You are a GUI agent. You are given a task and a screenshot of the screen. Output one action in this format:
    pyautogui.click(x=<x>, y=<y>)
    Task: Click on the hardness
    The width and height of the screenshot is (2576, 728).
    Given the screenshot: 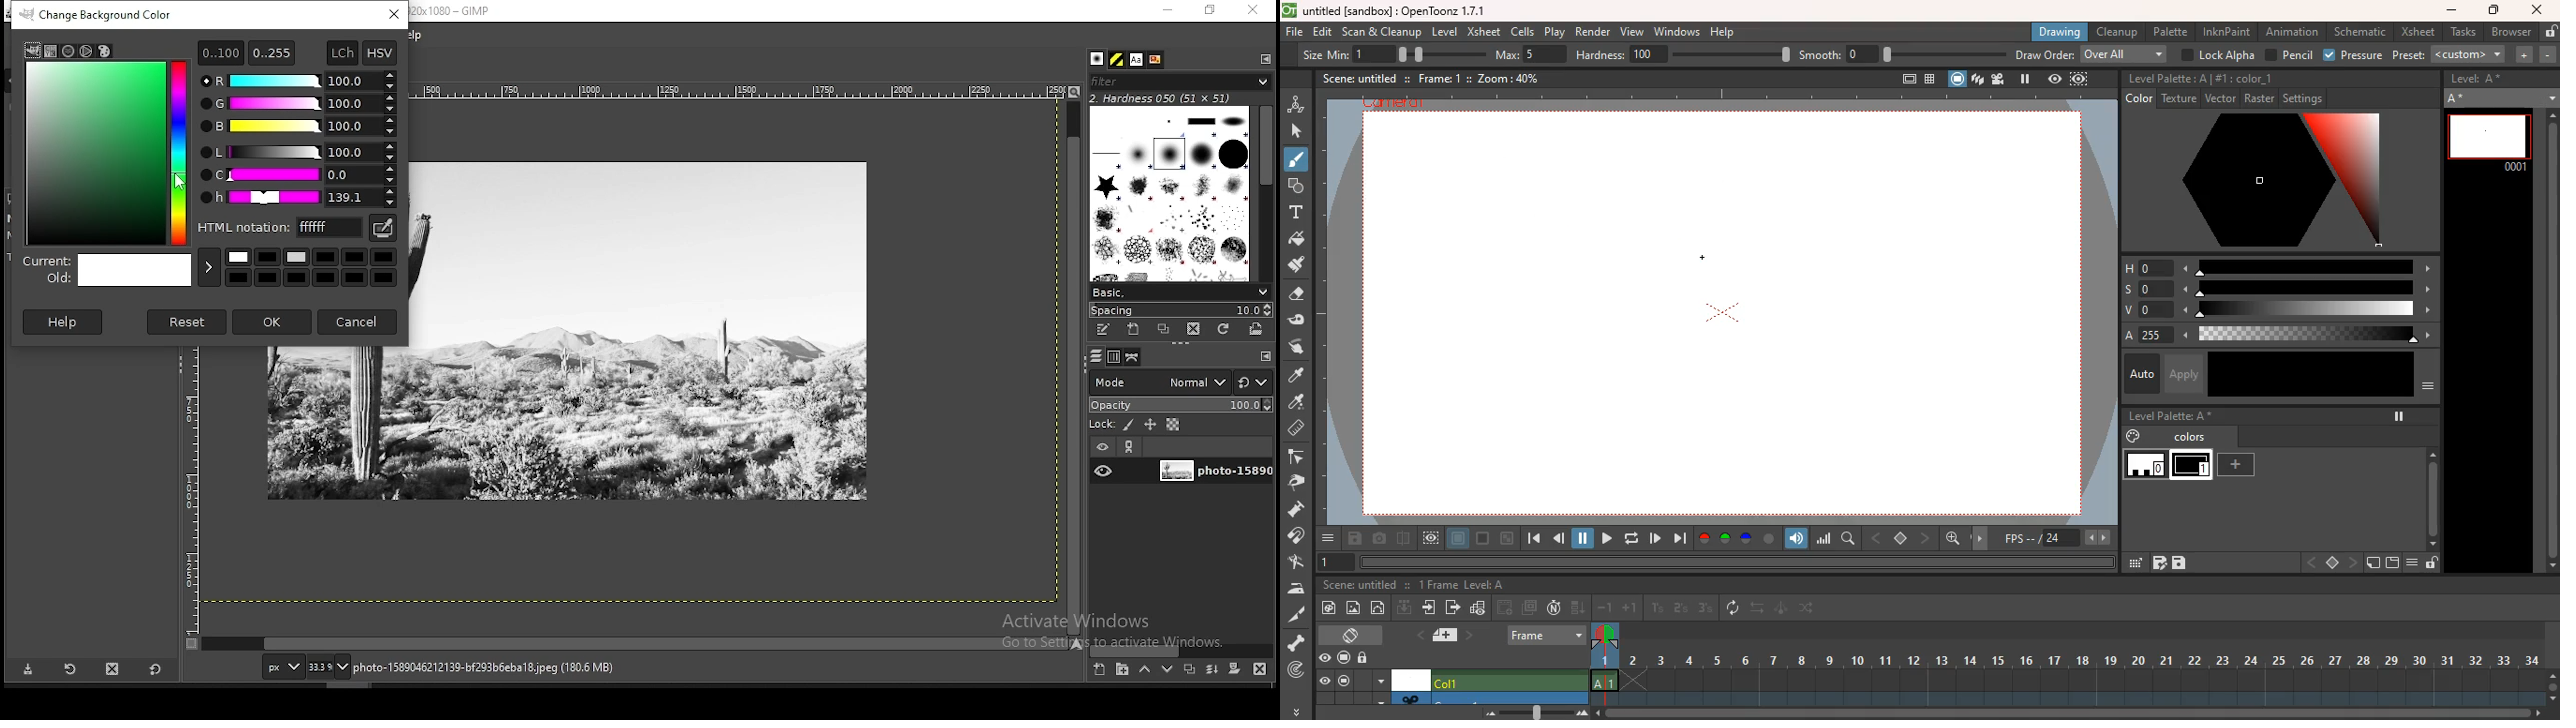 What is the action you would take?
    pyautogui.click(x=1685, y=54)
    